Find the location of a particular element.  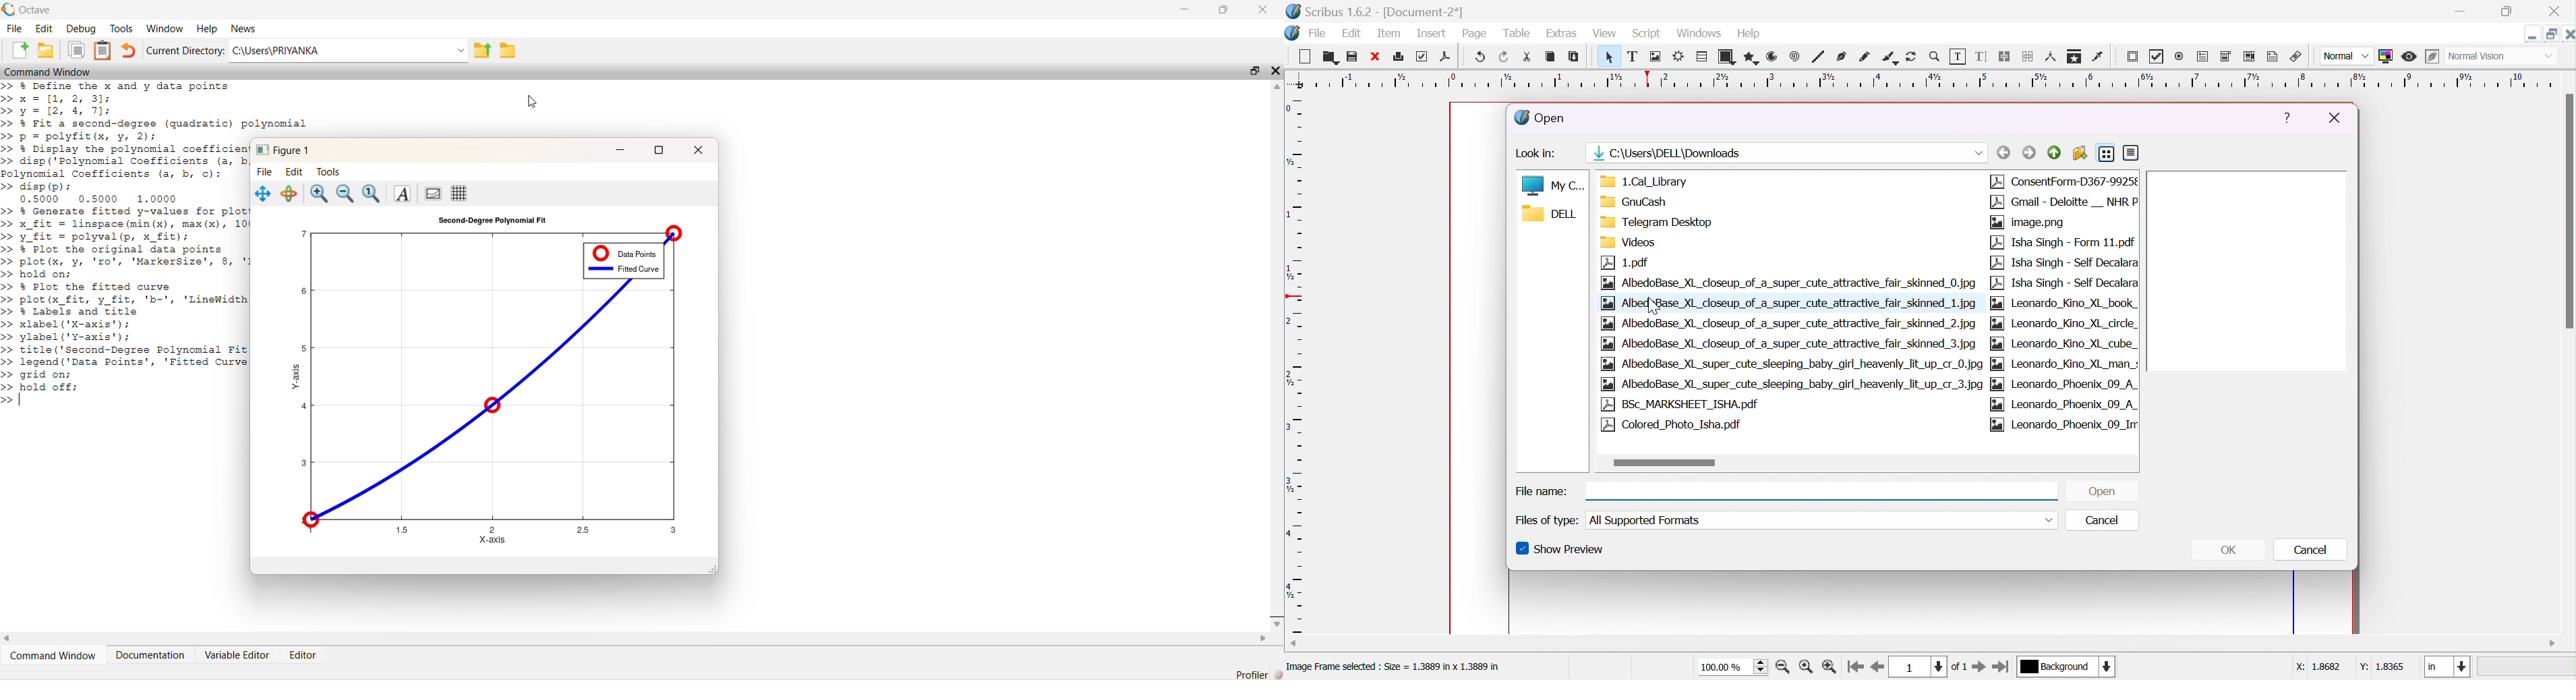

 Leonardo_Kino_XL_man_s is located at coordinates (2066, 365).